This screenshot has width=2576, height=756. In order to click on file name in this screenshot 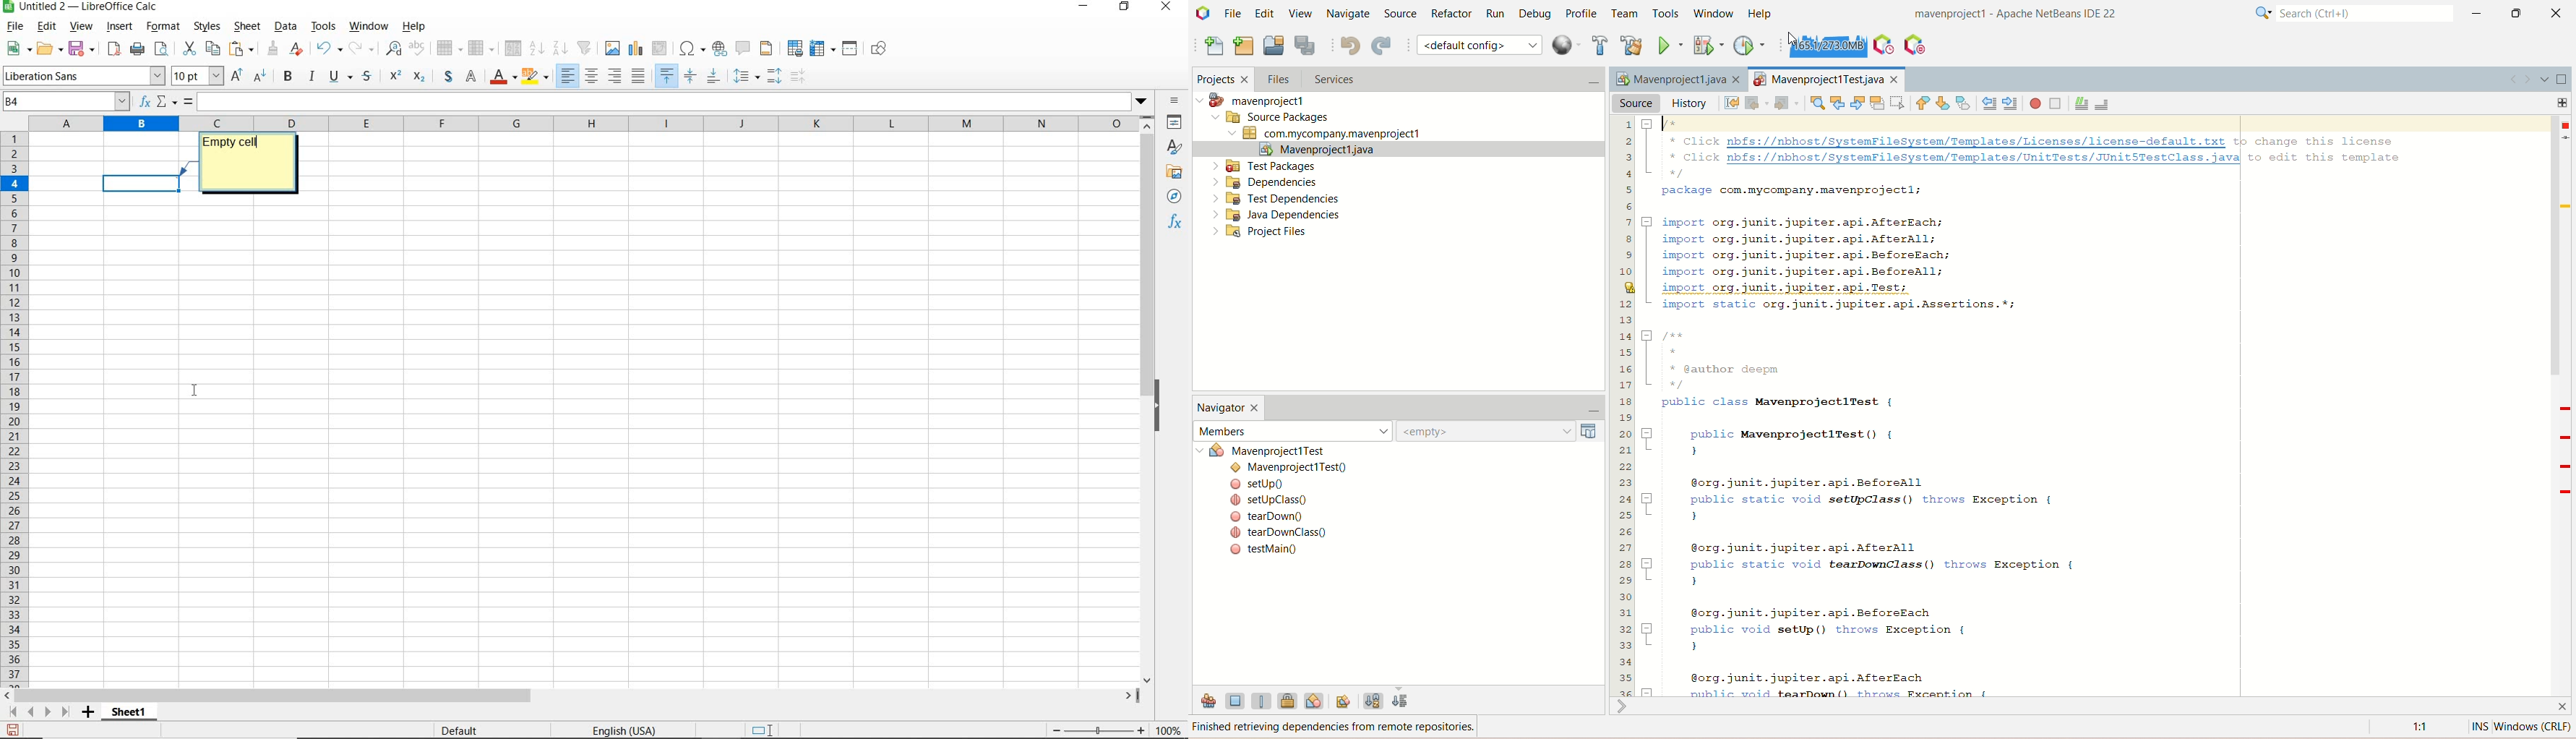, I will do `click(85, 8)`.